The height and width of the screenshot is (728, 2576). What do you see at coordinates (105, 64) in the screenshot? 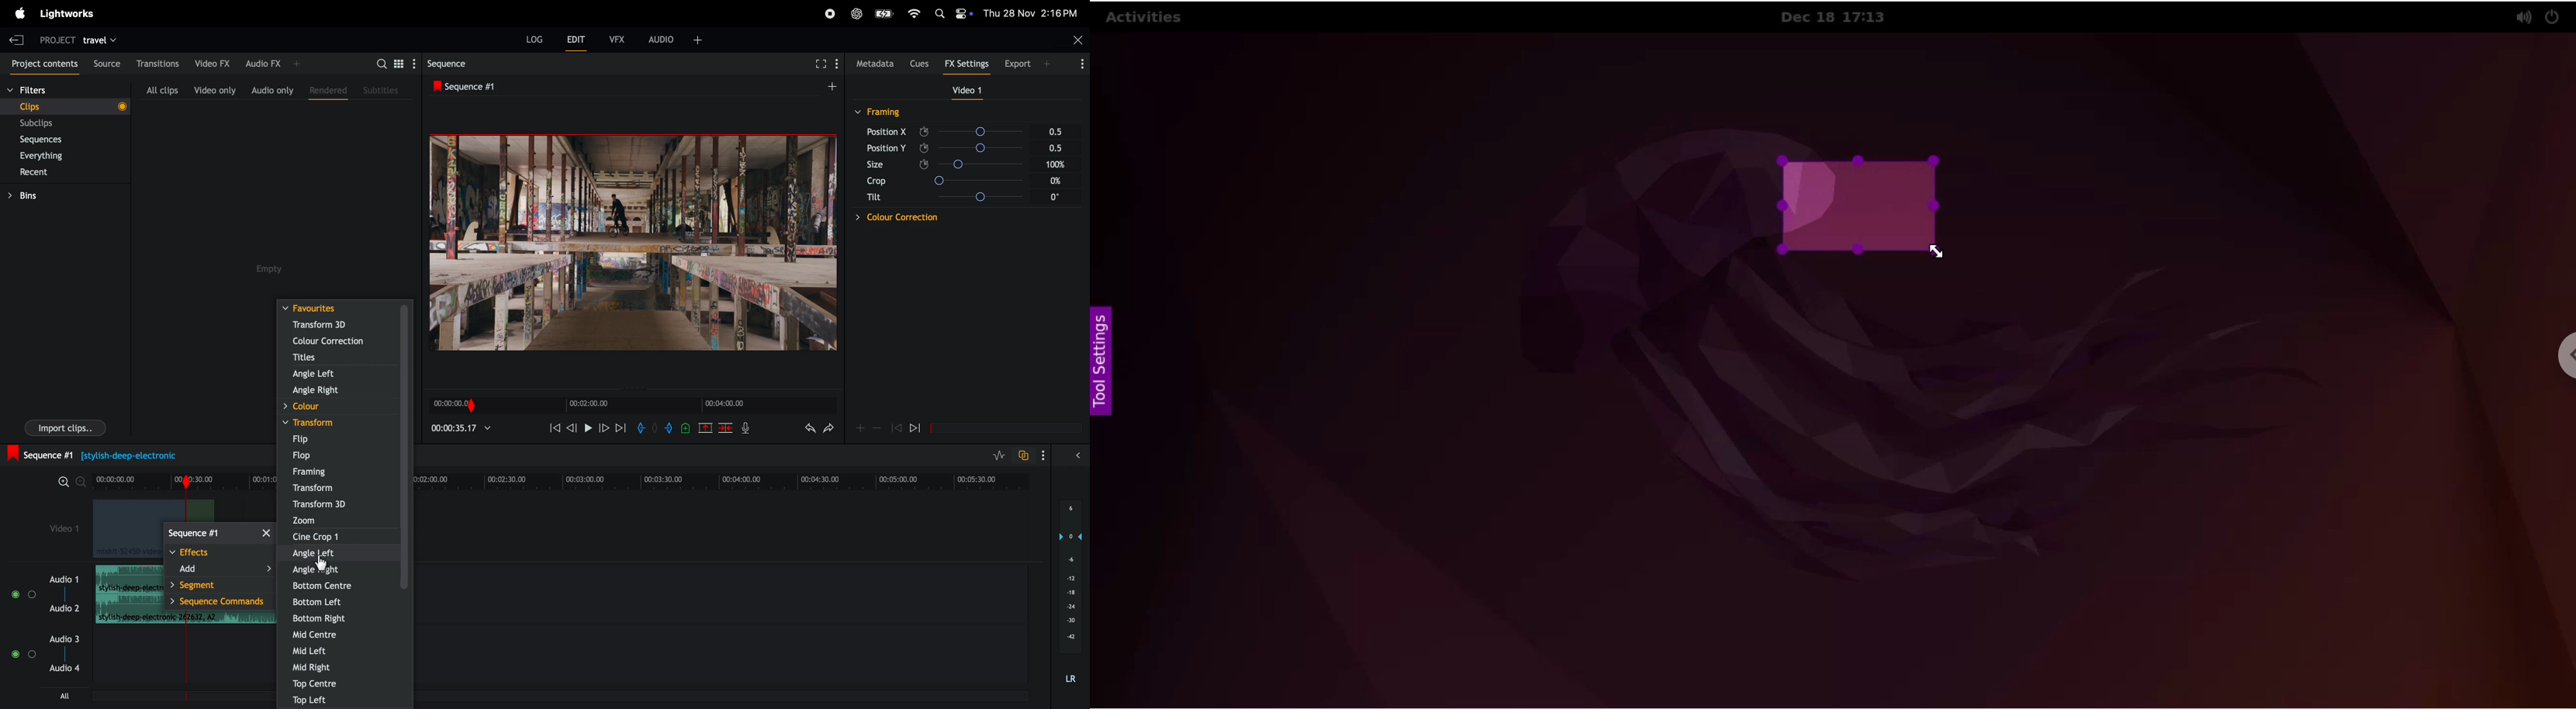
I see `source` at bounding box center [105, 64].